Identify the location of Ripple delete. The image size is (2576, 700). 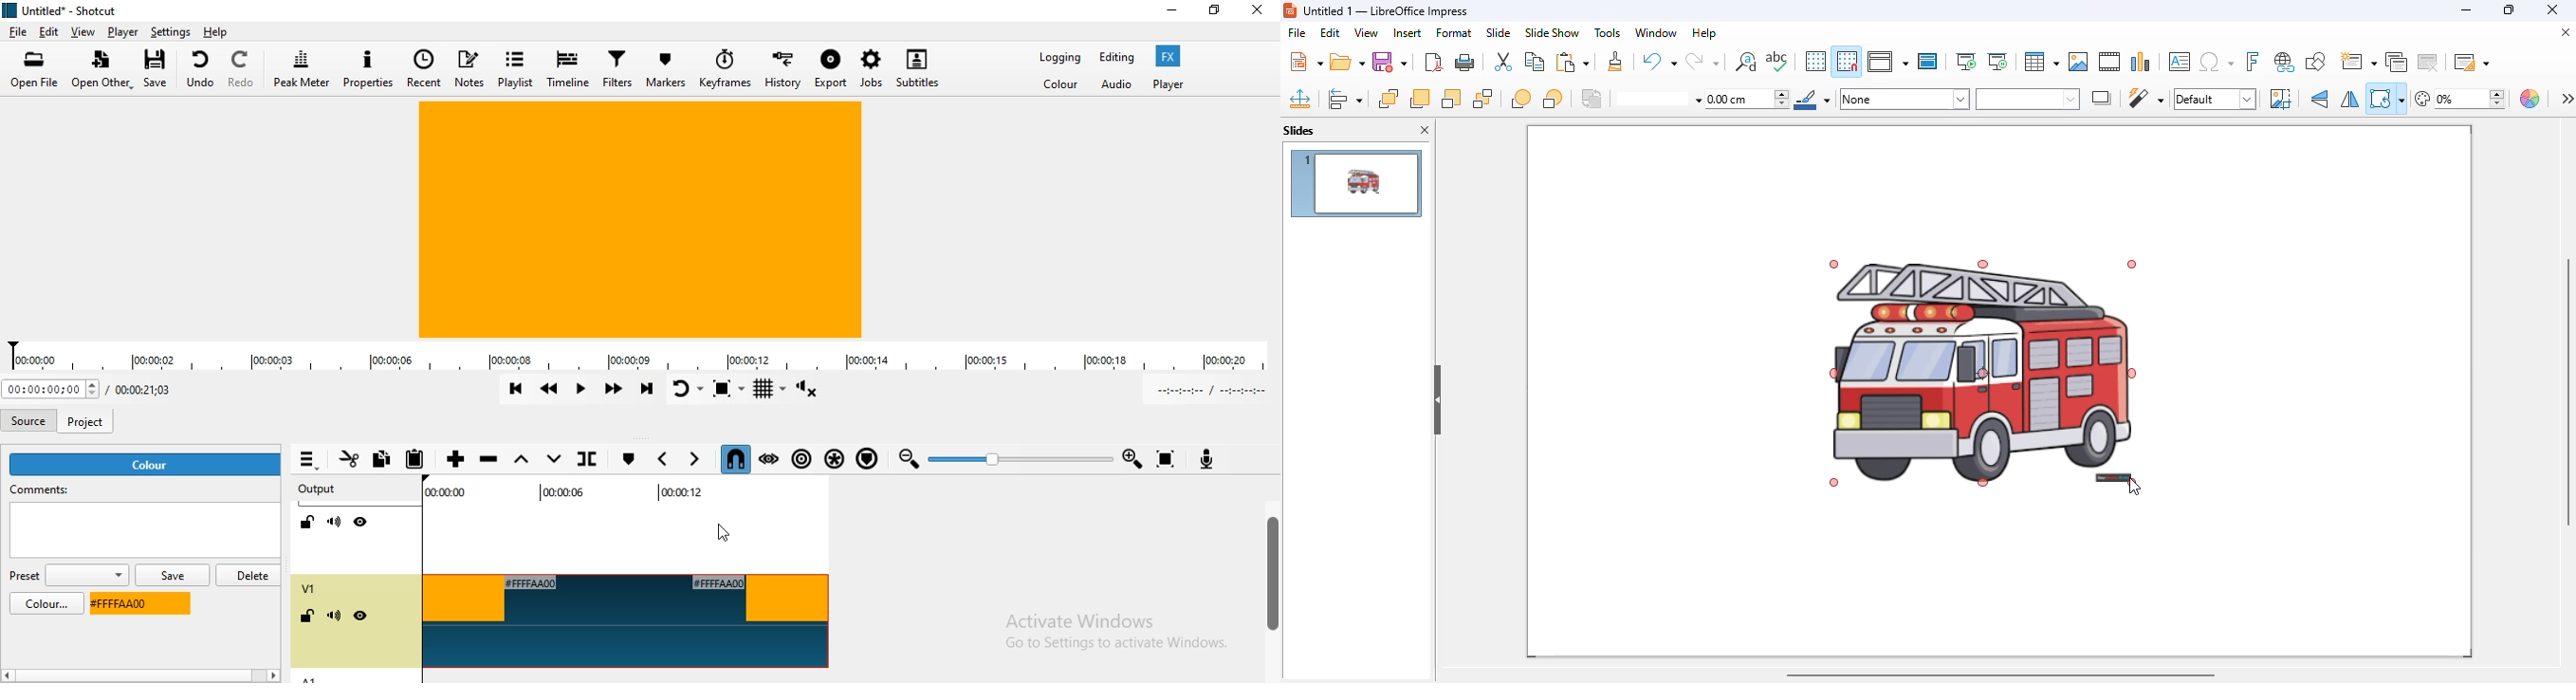
(492, 460).